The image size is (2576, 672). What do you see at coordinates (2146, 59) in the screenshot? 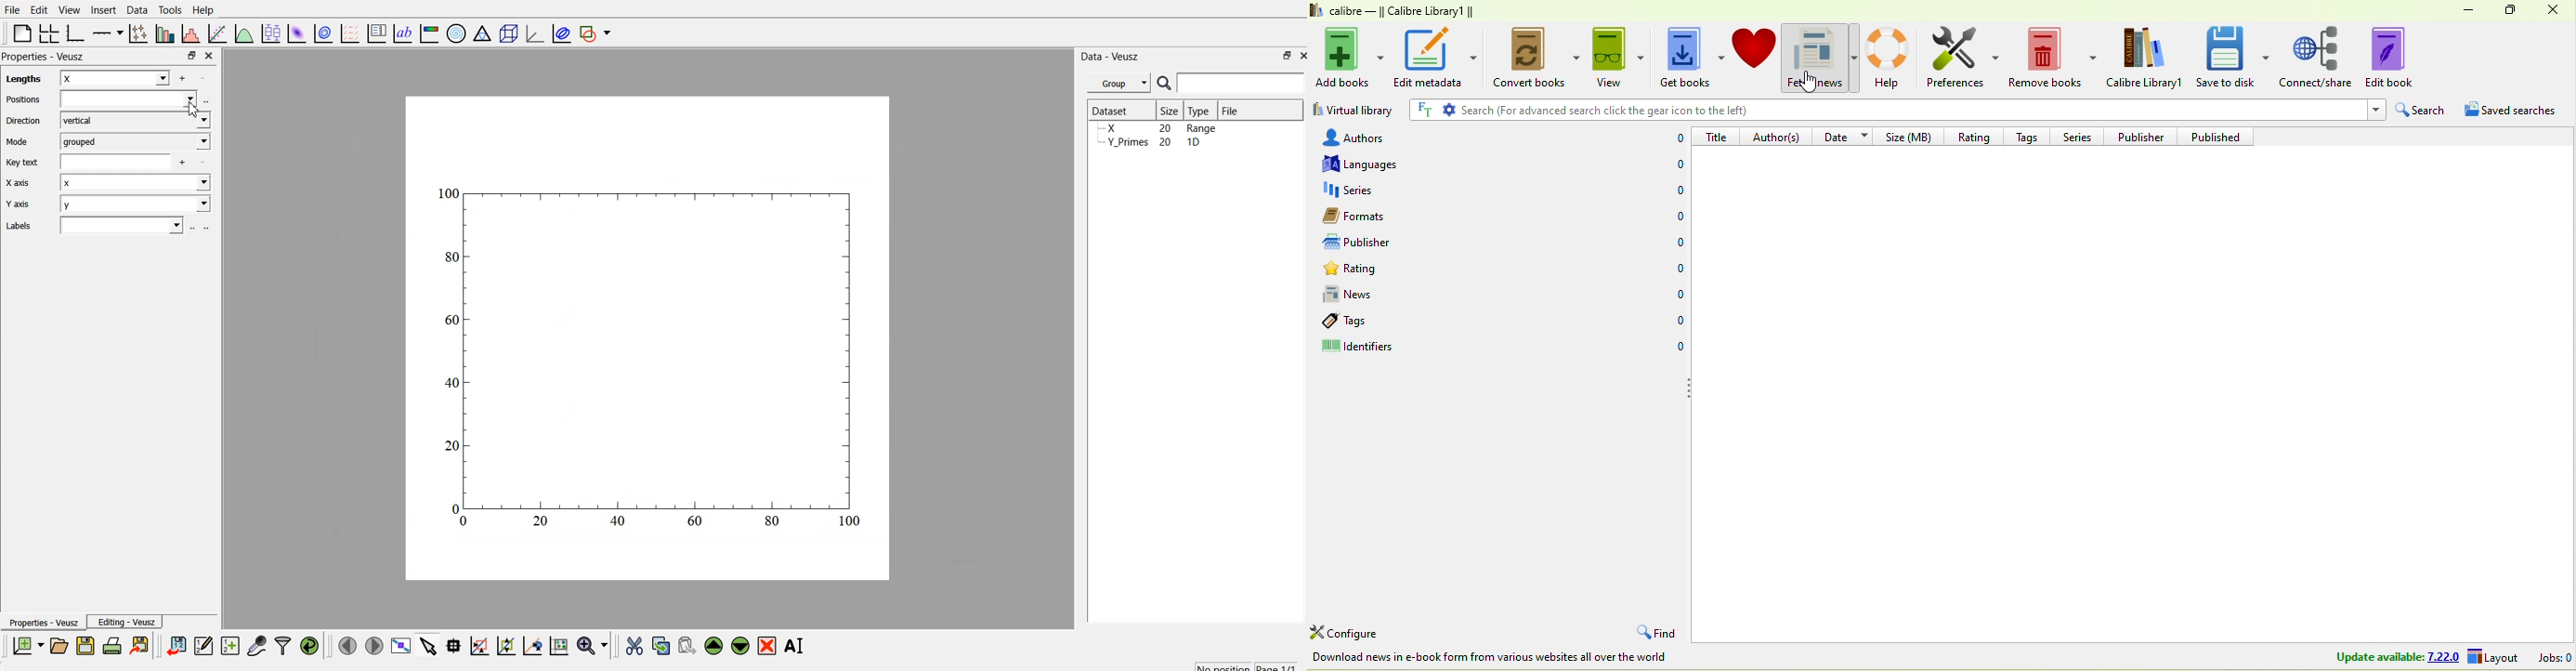
I see `calibre library 1` at bounding box center [2146, 59].